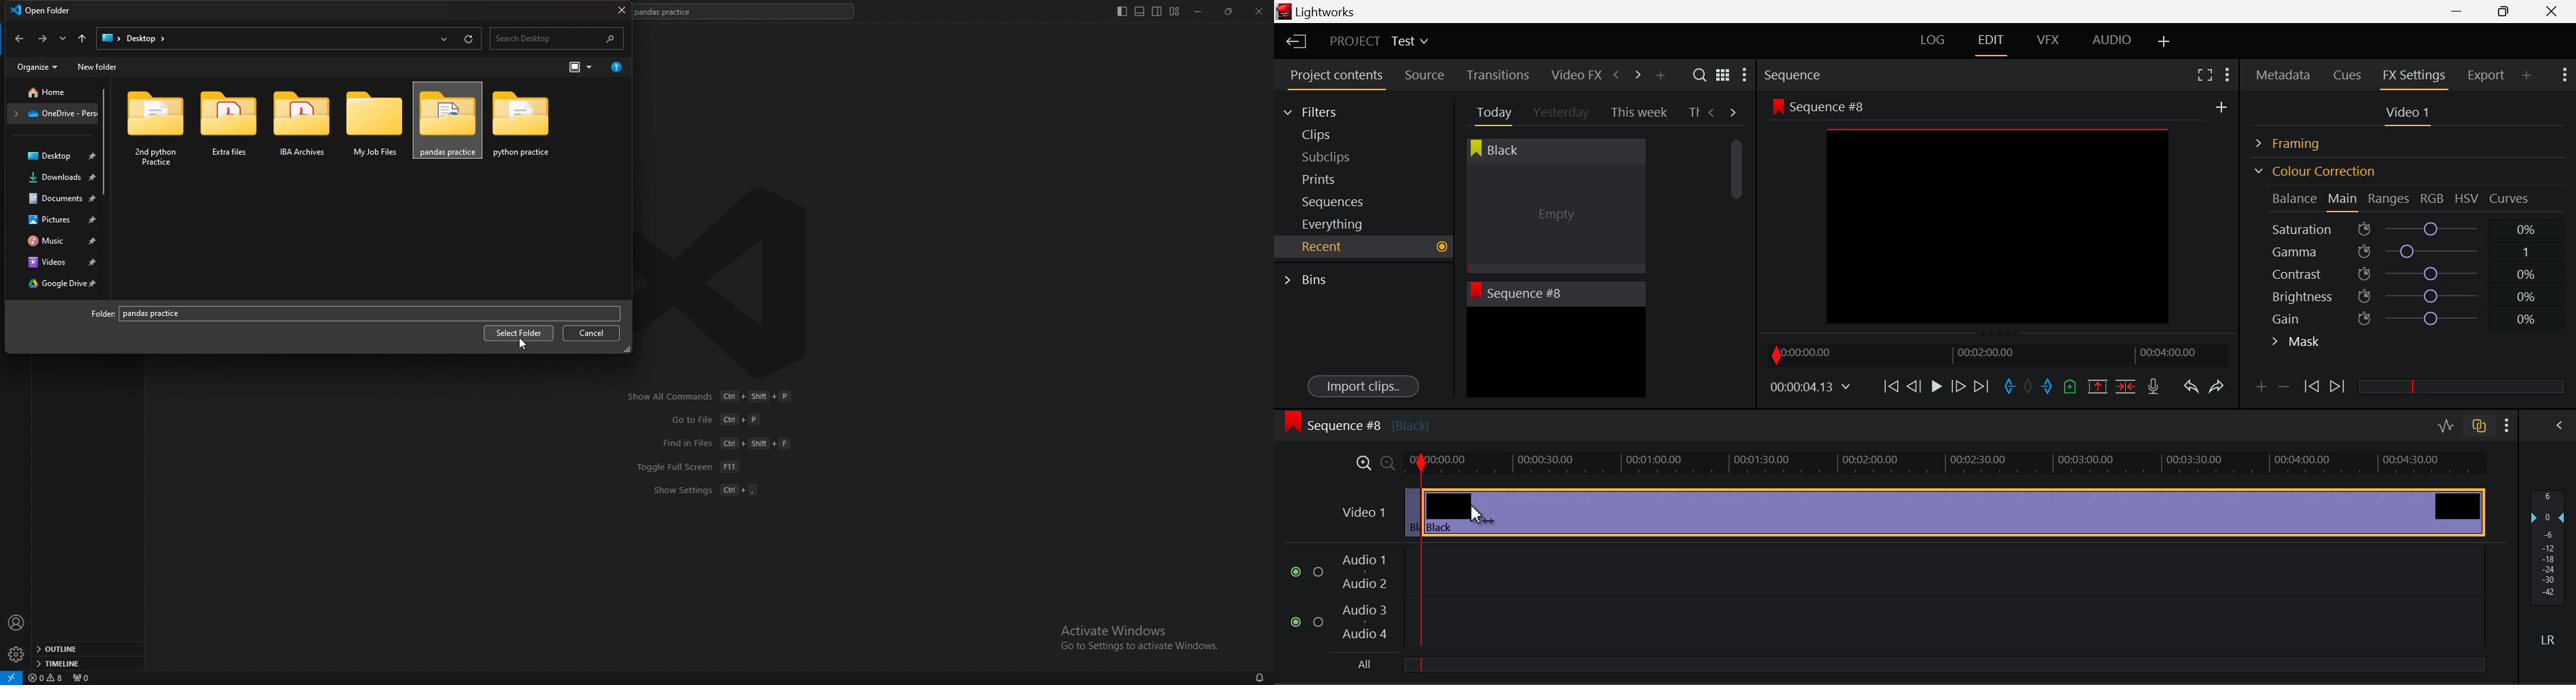 This screenshot has width=2576, height=700. Describe the element at coordinates (42, 39) in the screenshot. I see `forward` at that location.